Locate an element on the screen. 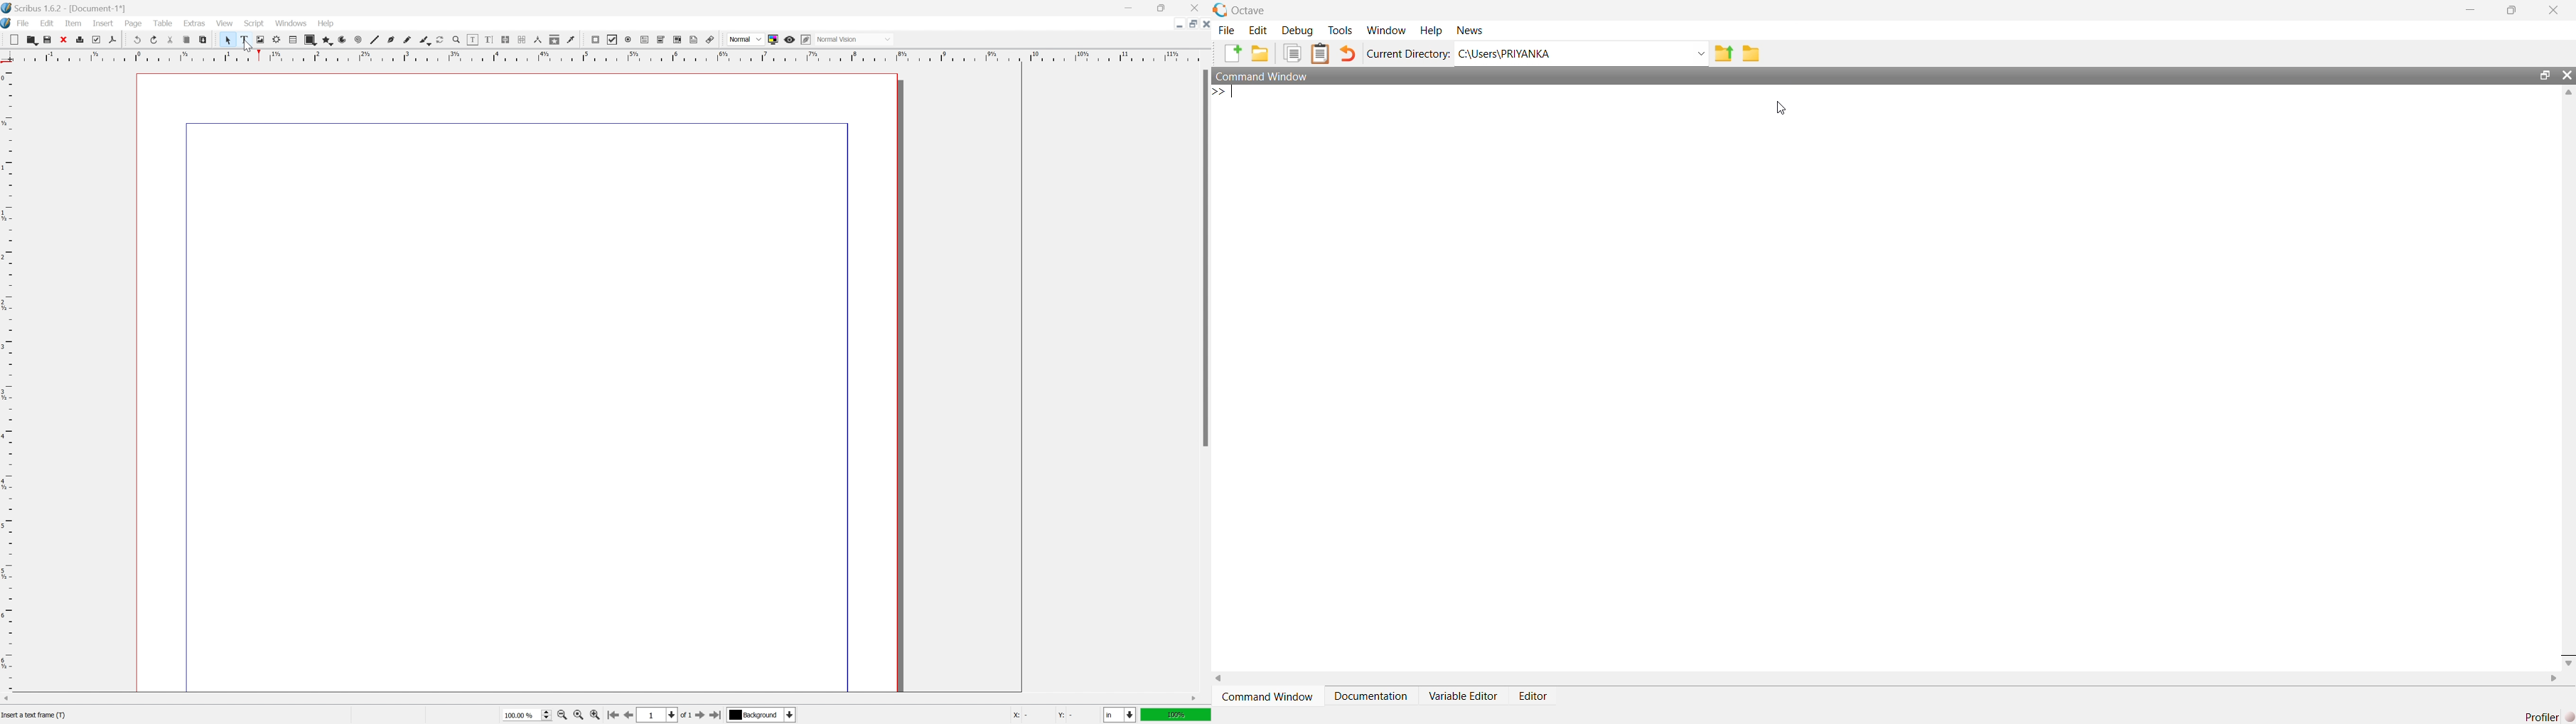 The height and width of the screenshot is (728, 2576). bezier curve is located at coordinates (425, 41).